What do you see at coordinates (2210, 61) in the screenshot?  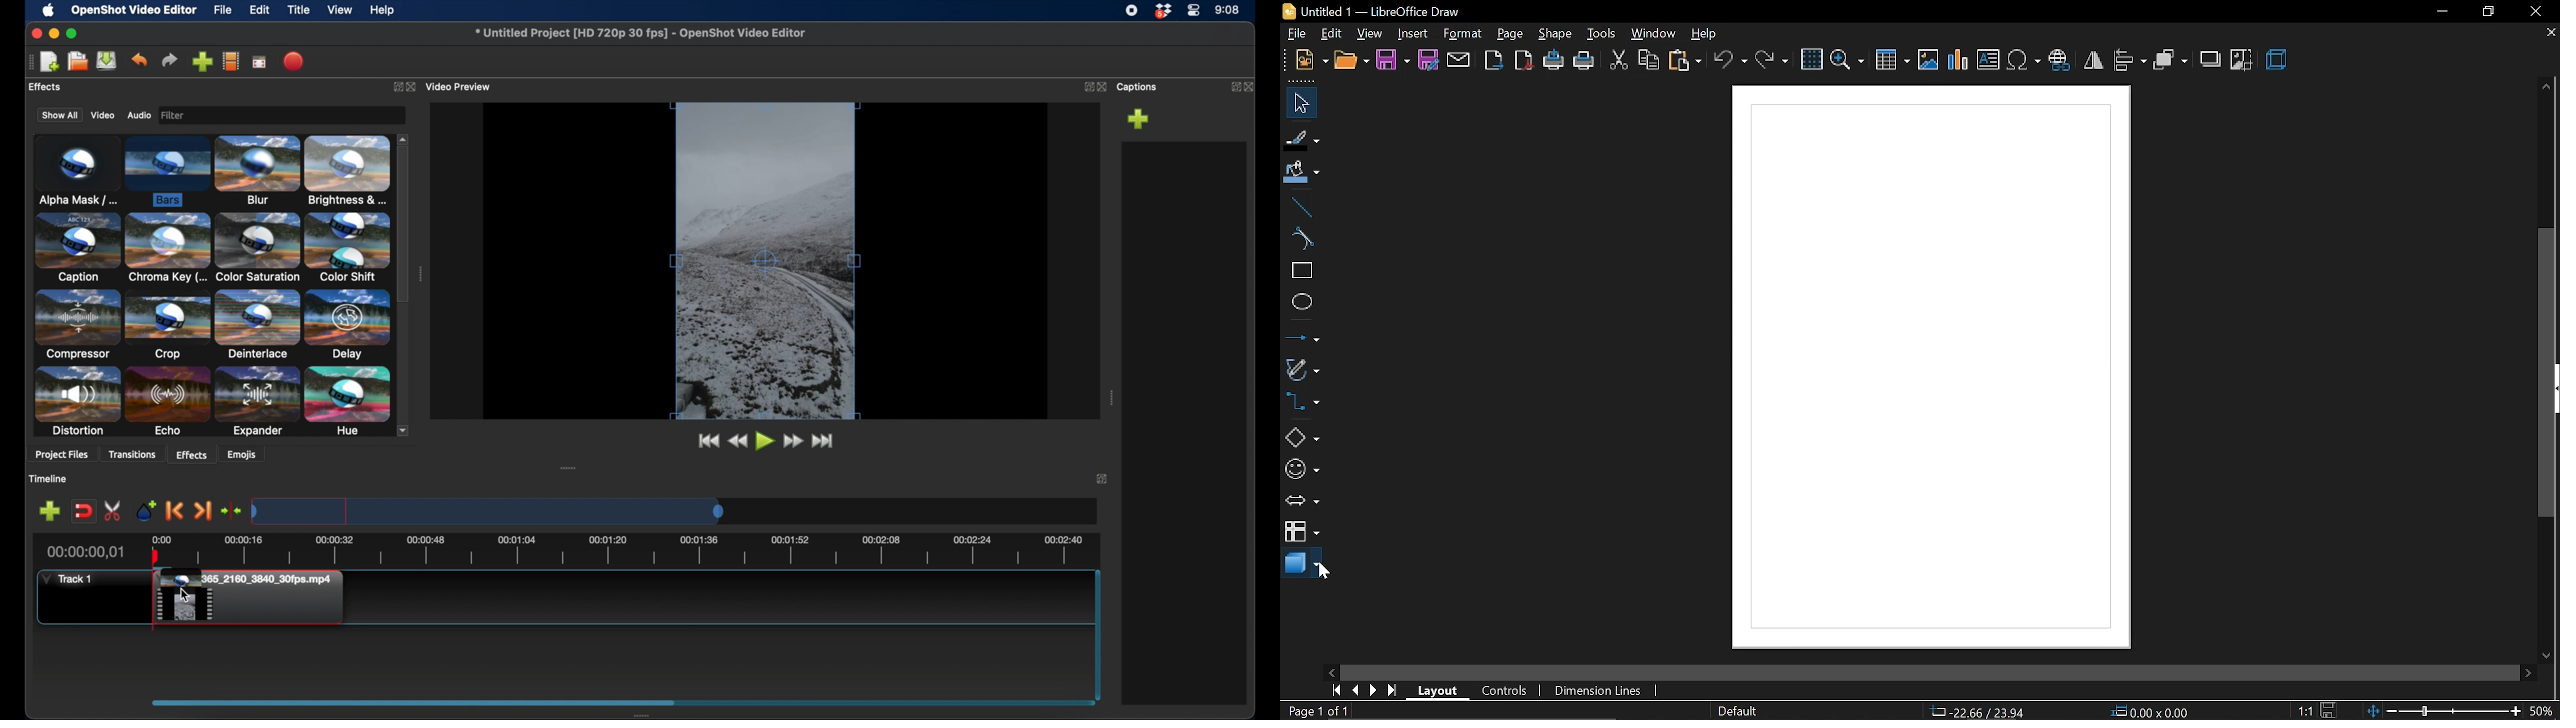 I see `shadow` at bounding box center [2210, 61].